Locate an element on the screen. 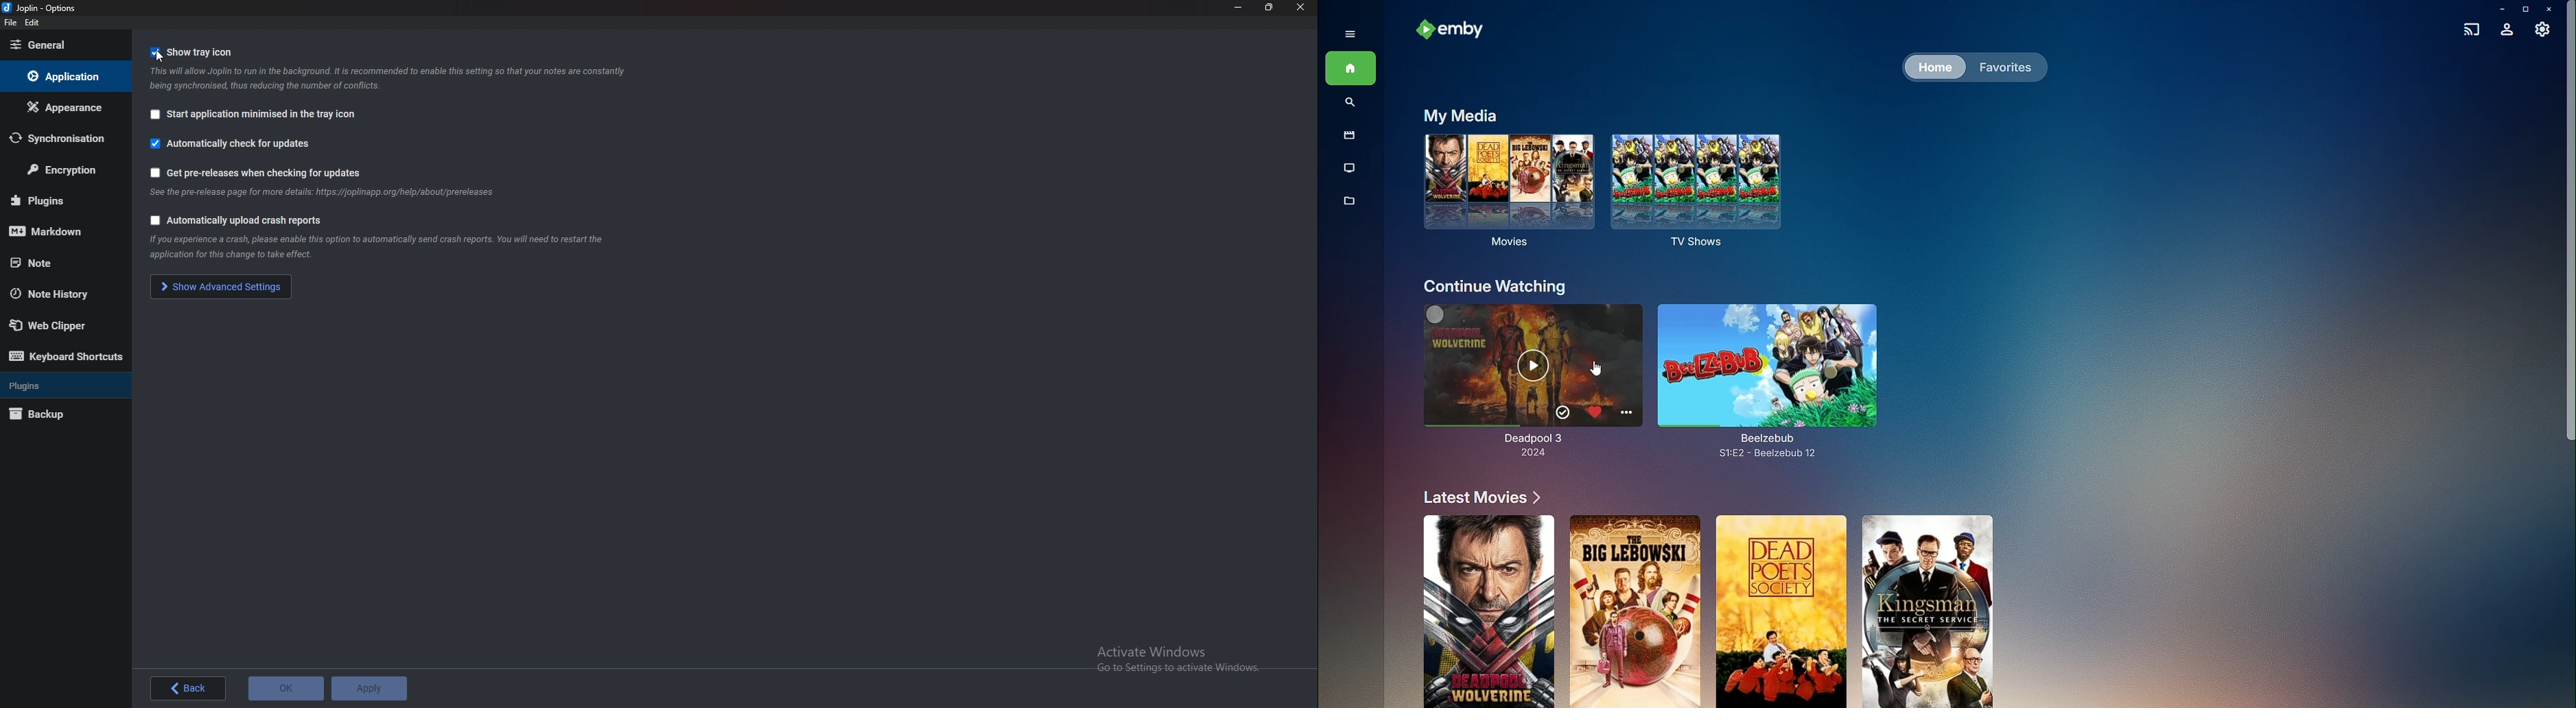 This screenshot has height=728, width=2576. Checkbox  is located at coordinates (152, 220).